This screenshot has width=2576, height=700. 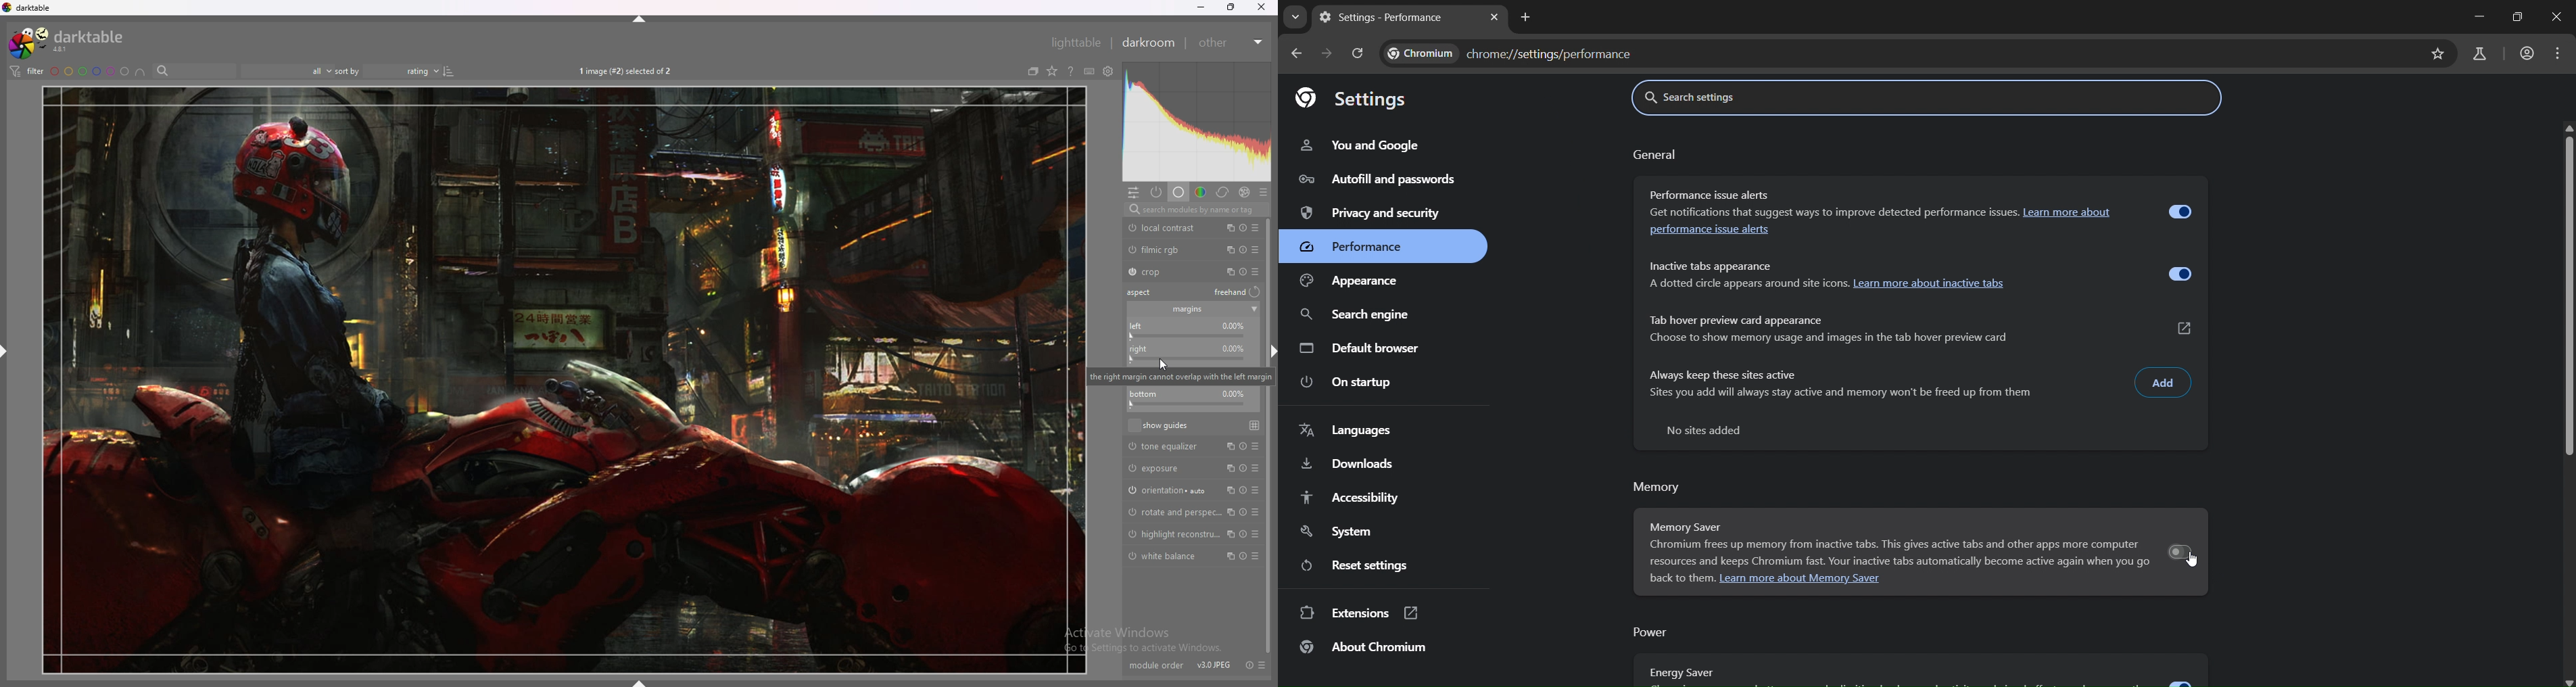 What do you see at coordinates (1243, 468) in the screenshot?
I see `reset` at bounding box center [1243, 468].